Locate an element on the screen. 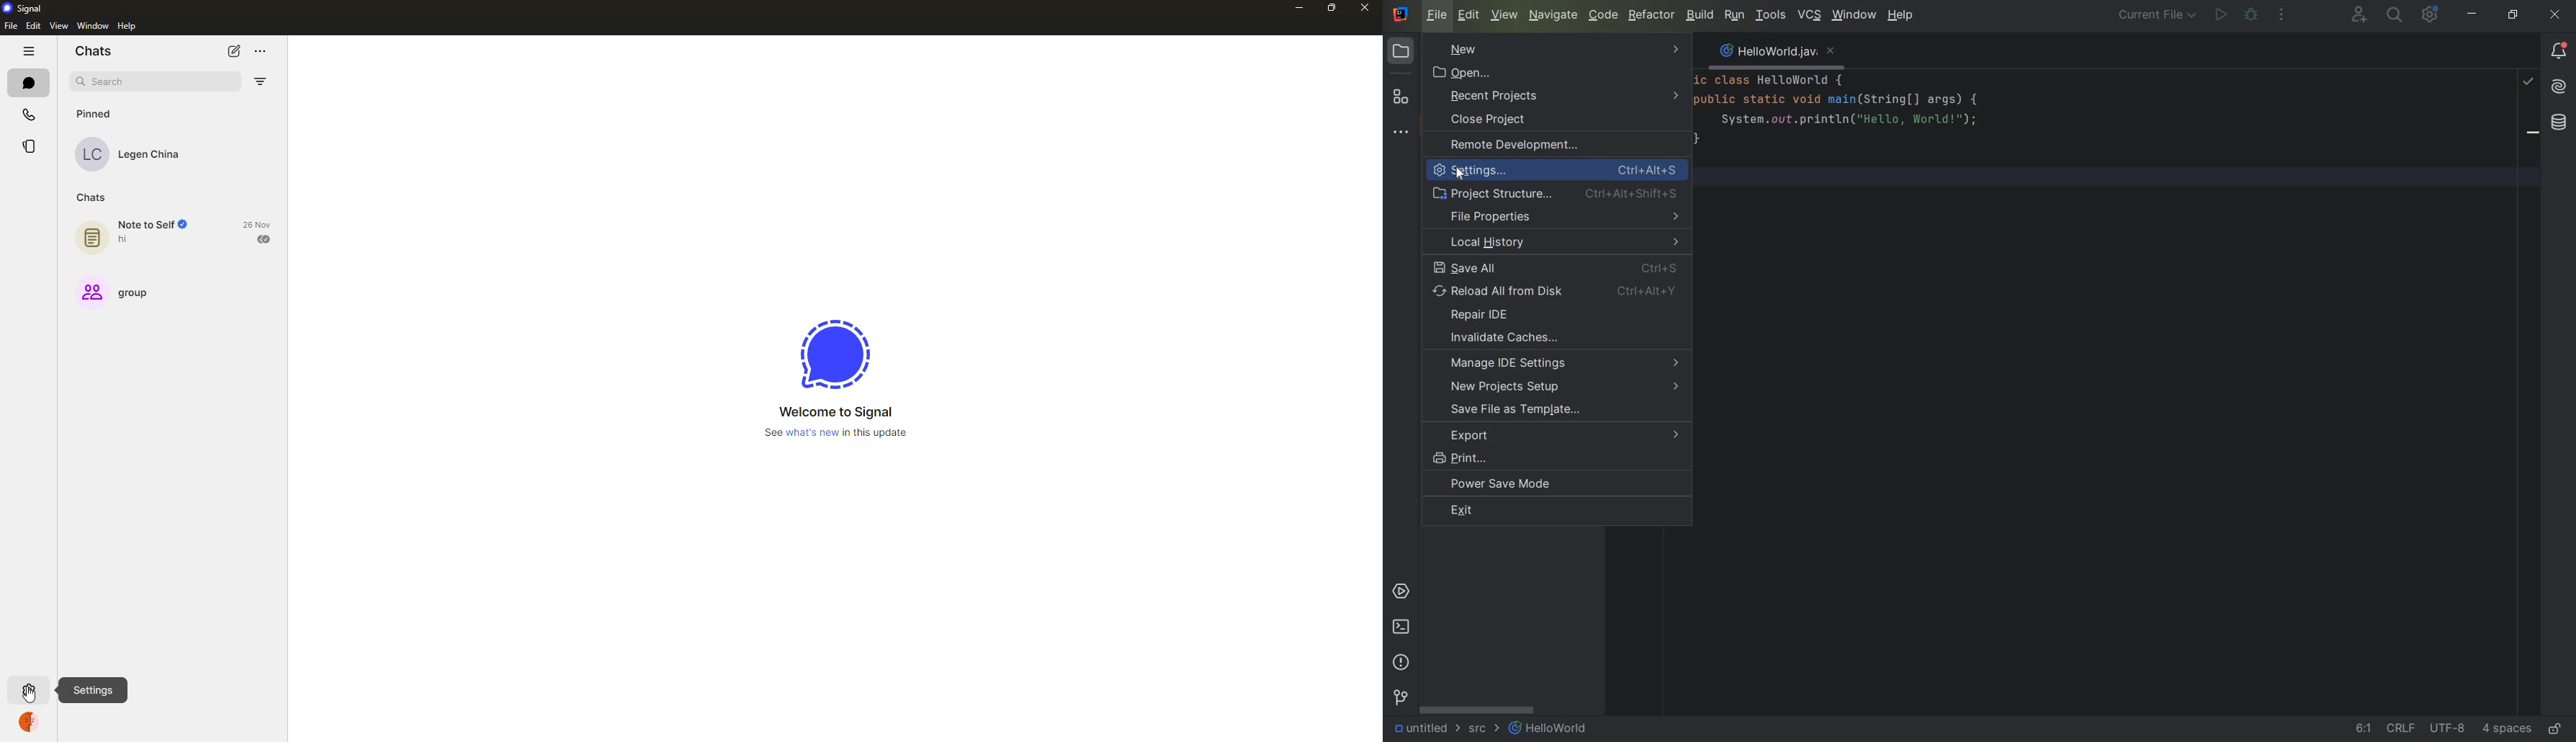  chats is located at coordinates (92, 52).